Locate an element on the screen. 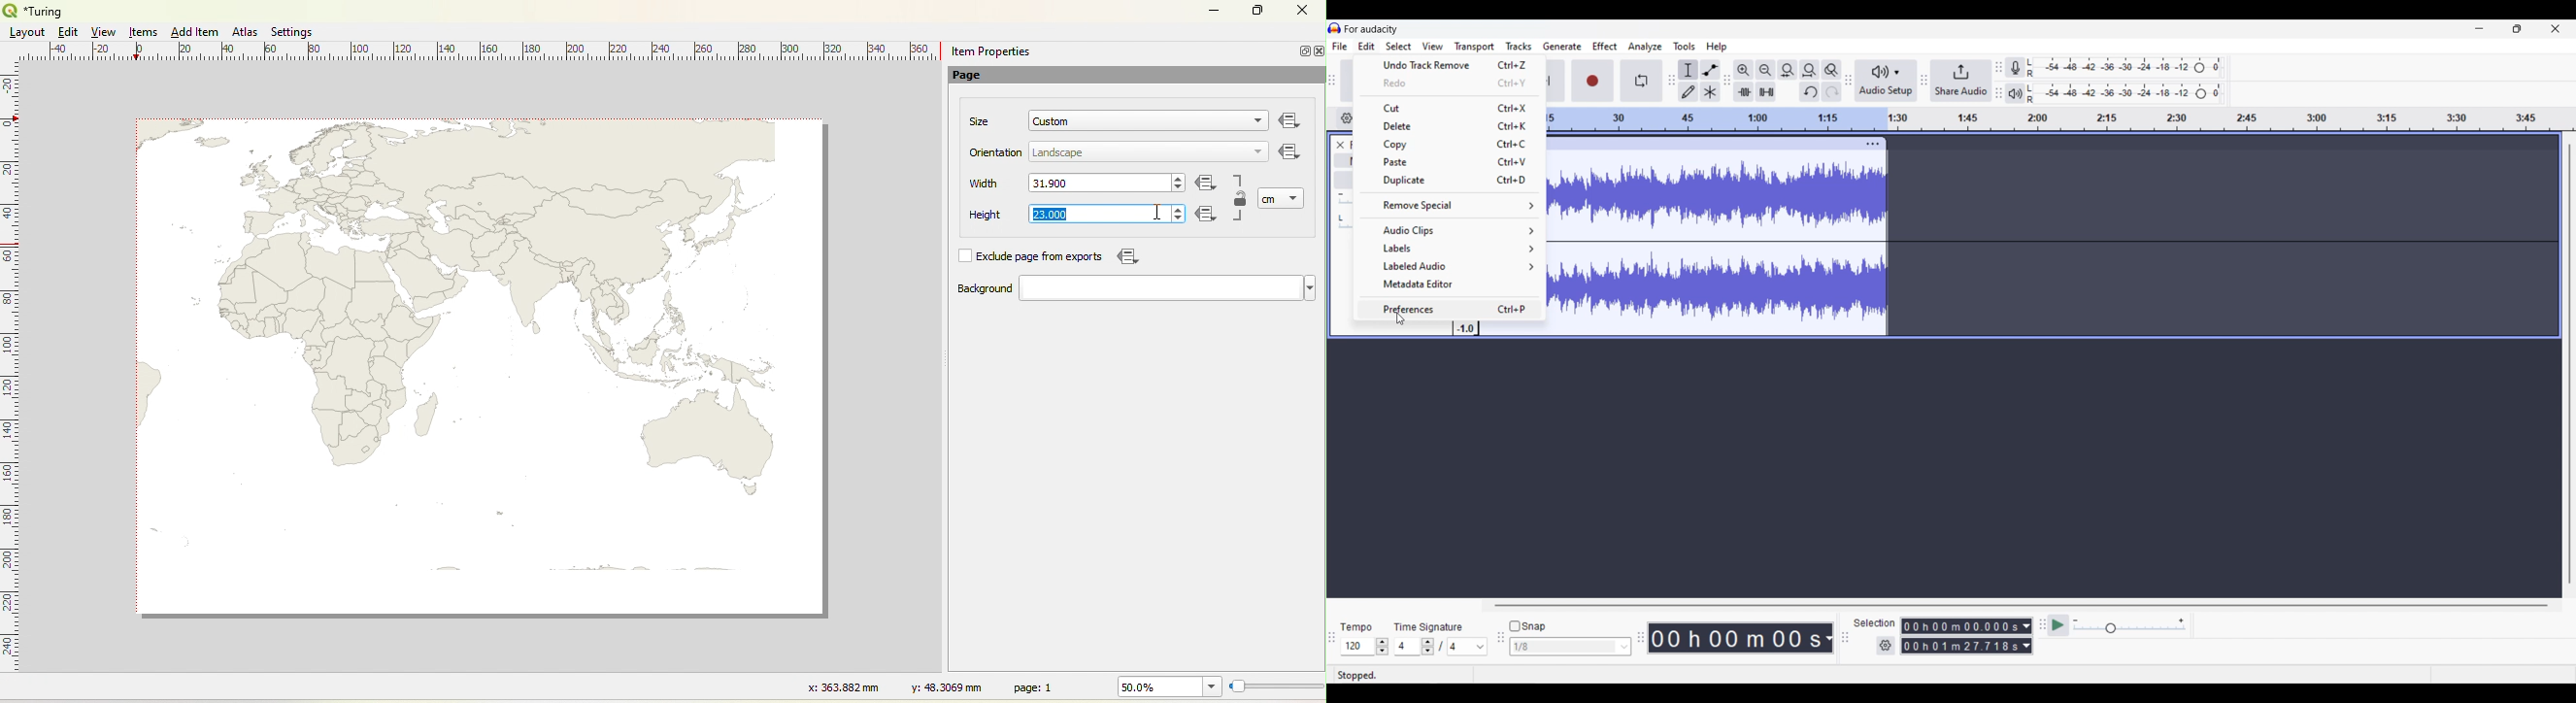 The width and height of the screenshot is (2576, 728). play at speed is located at coordinates (2058, 624).